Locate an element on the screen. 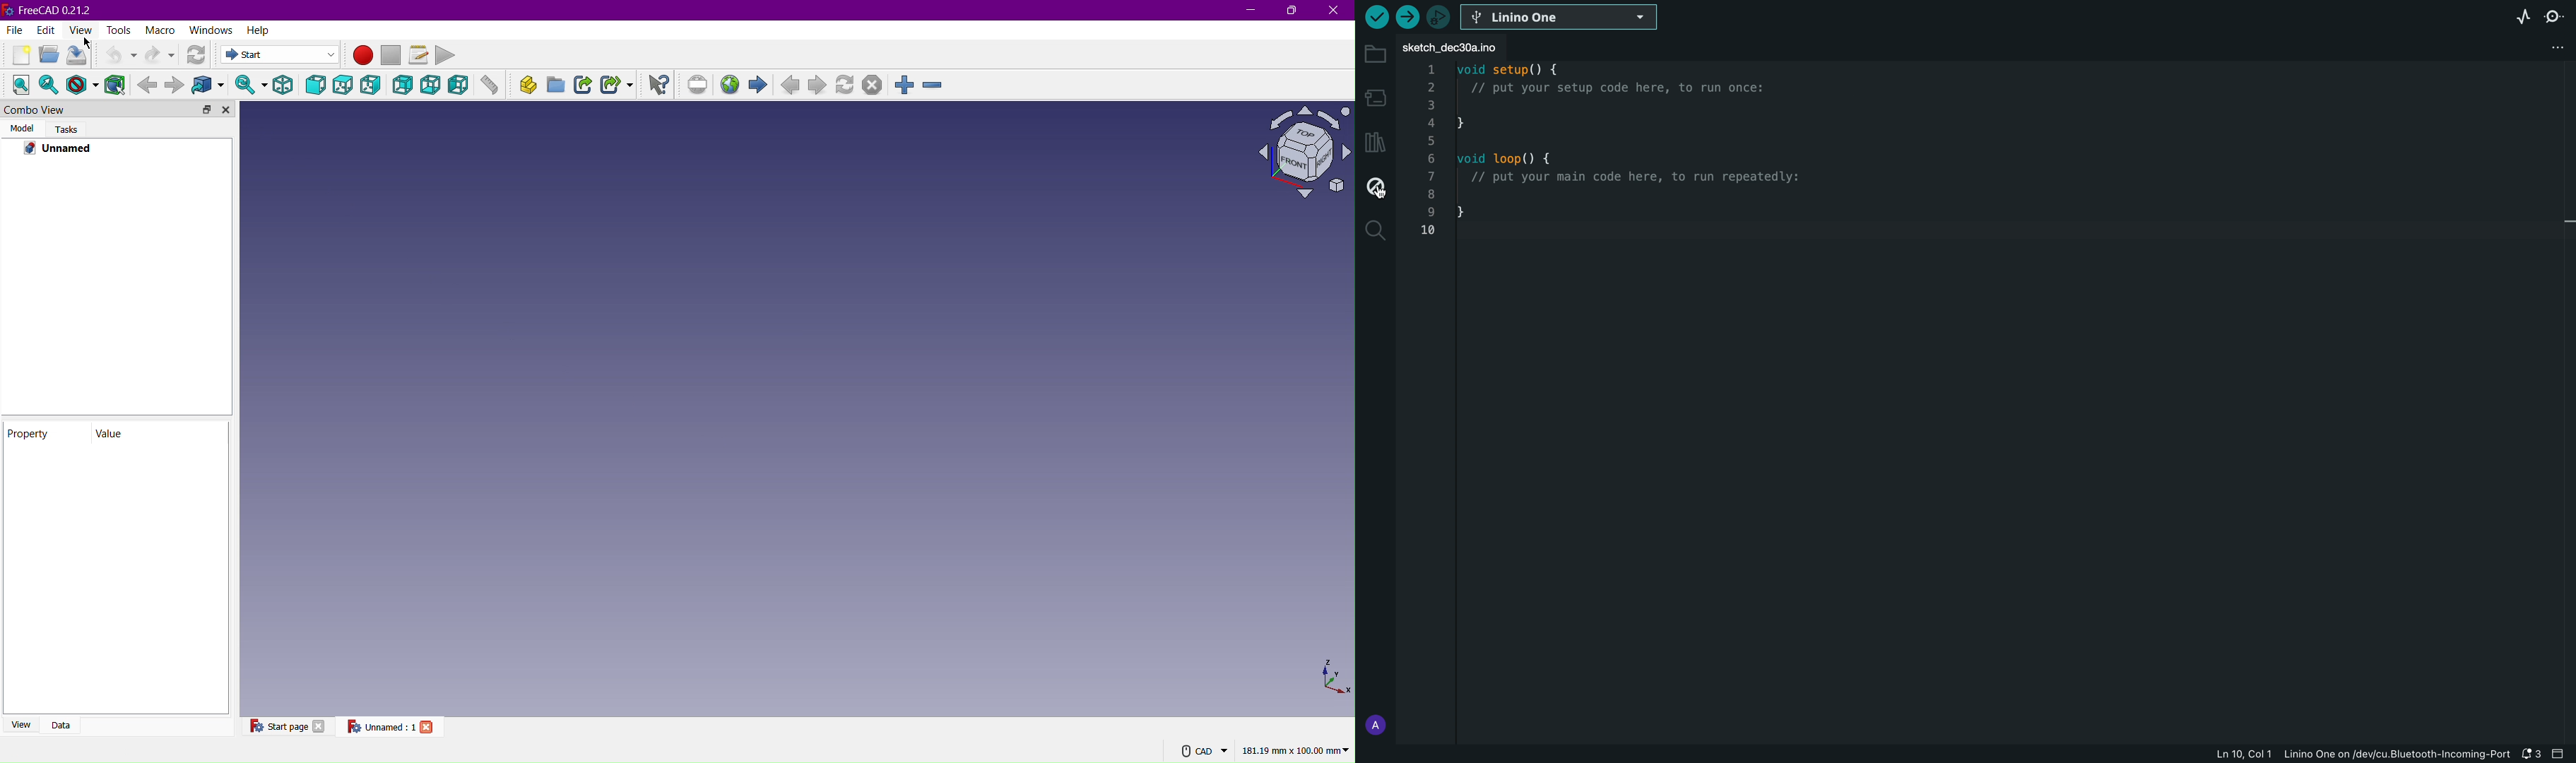 The height and width of the screenshot is (784, 2576). Zoom In is located at coordinates (905, 85).